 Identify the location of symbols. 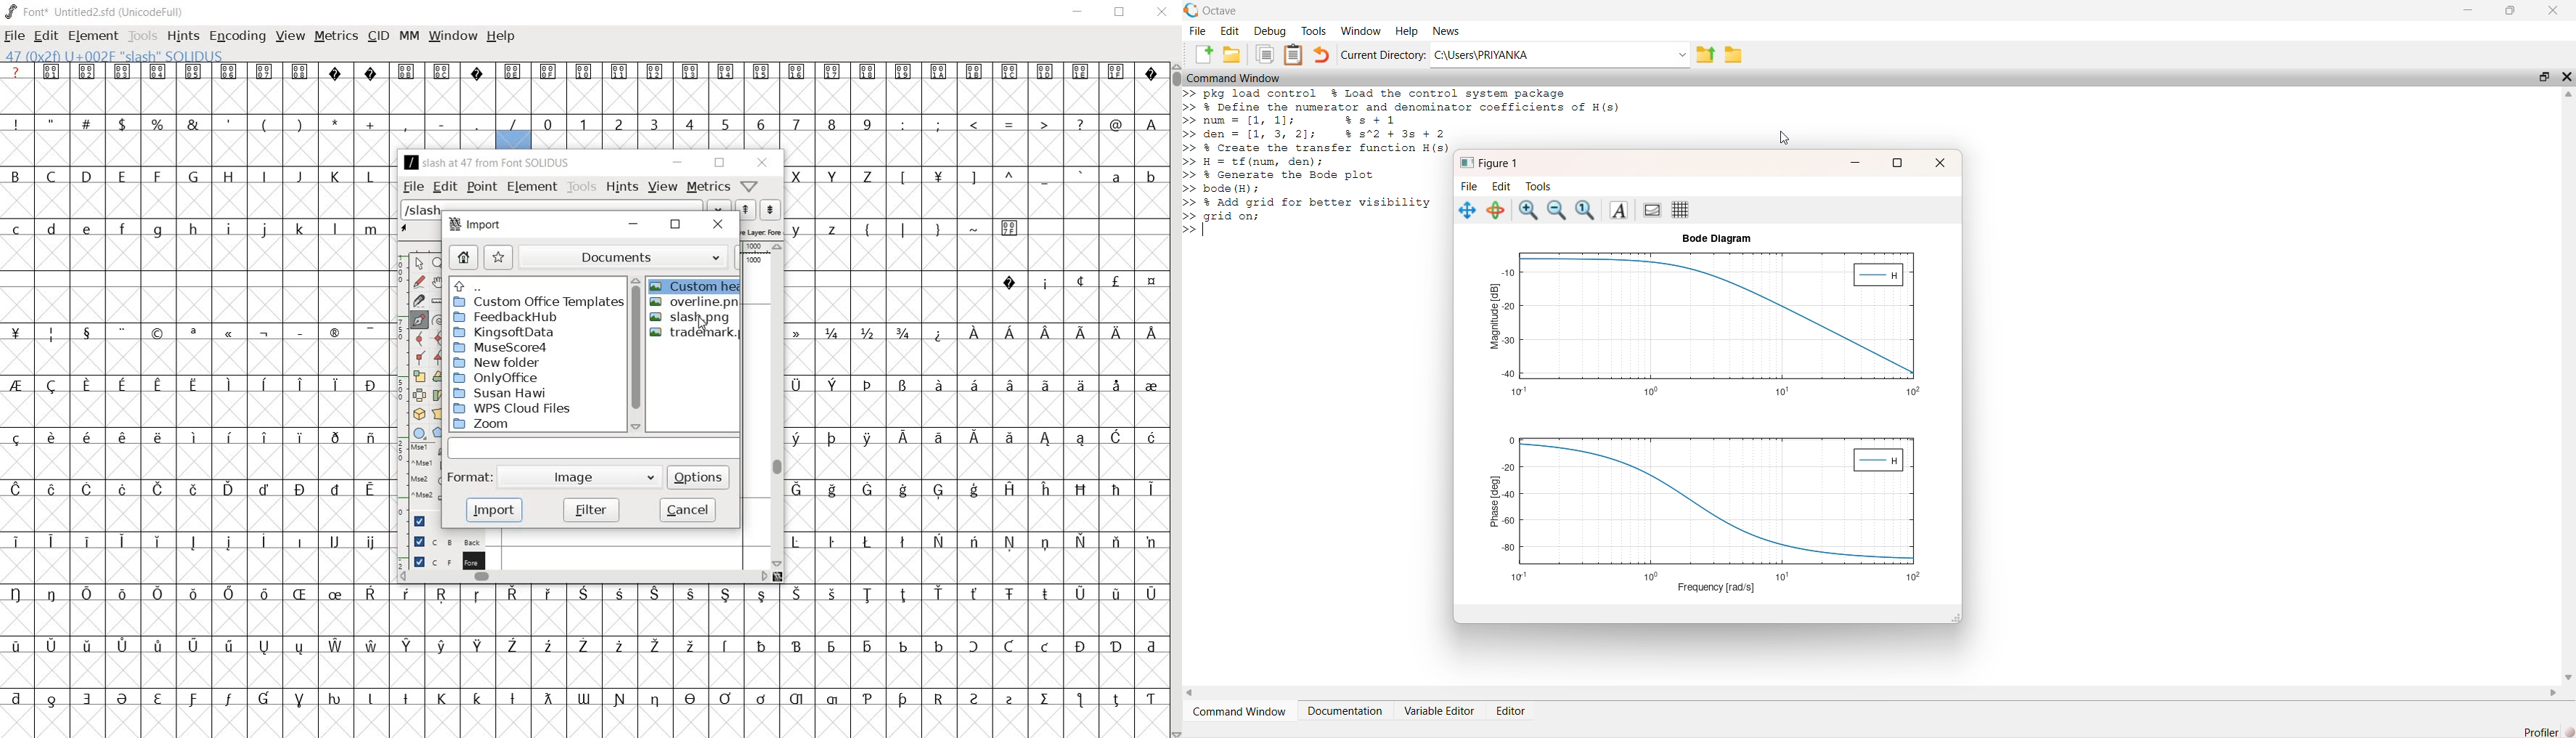
(940, 227).